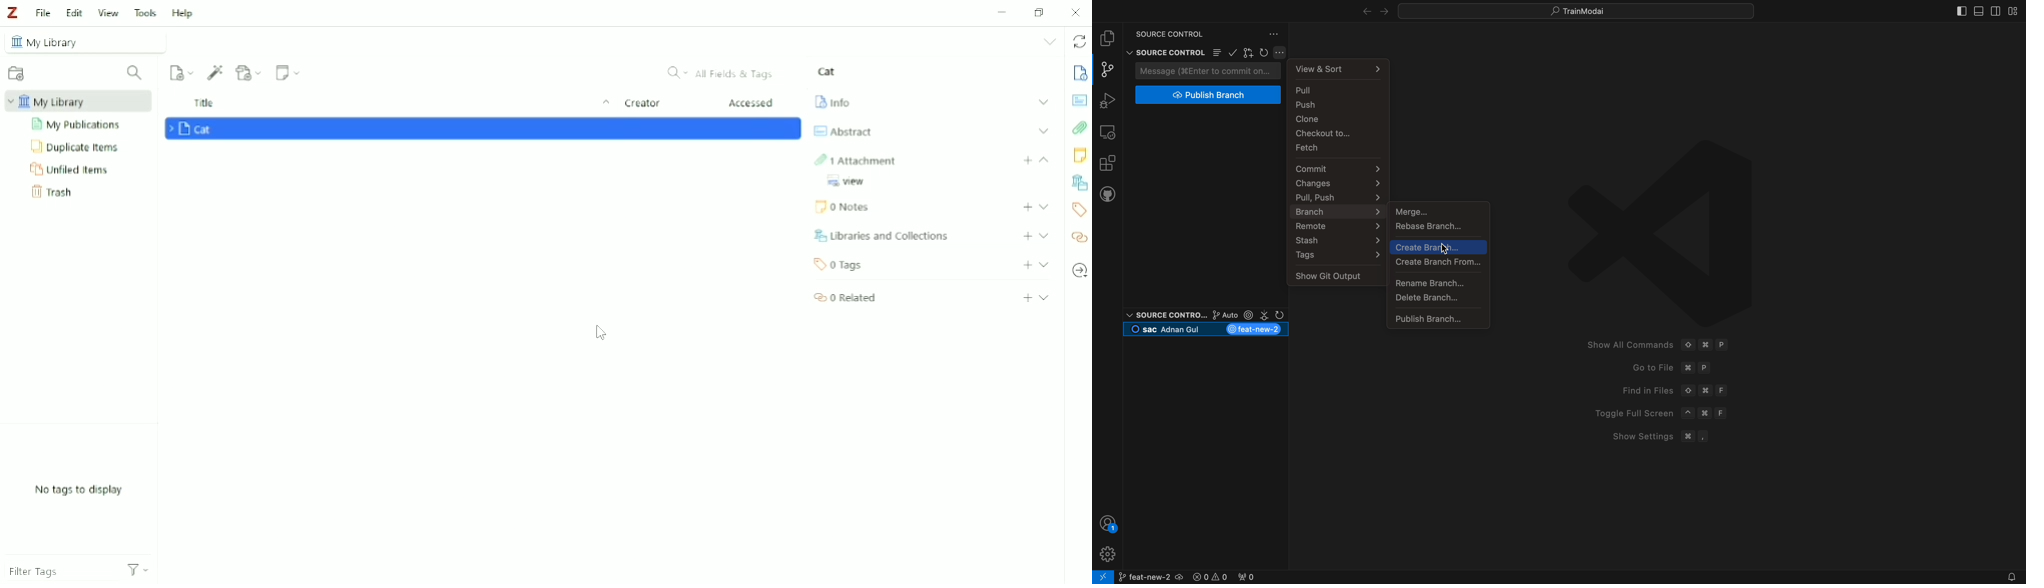 The image size is (2044, 588). Describe the element at coordinates (1027, 299) in the screenshot. I see `Add` at that location.